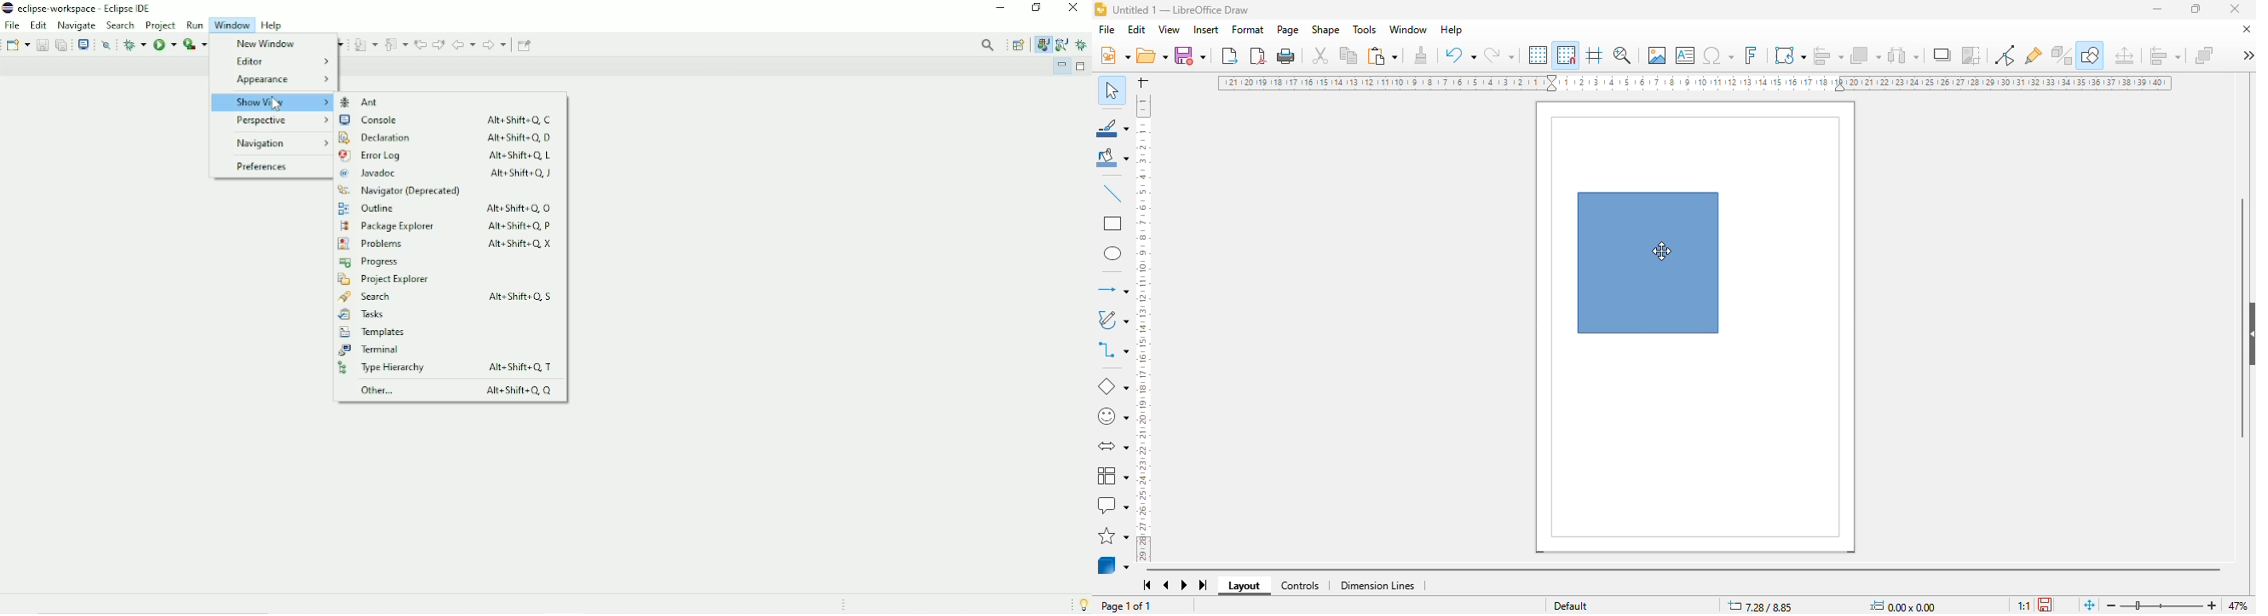 This screenshot has width=2268, height=616. What do you see at coordinates (1648, 263) in the screenshot?
I see `object` at bounding box center [1648, 263].